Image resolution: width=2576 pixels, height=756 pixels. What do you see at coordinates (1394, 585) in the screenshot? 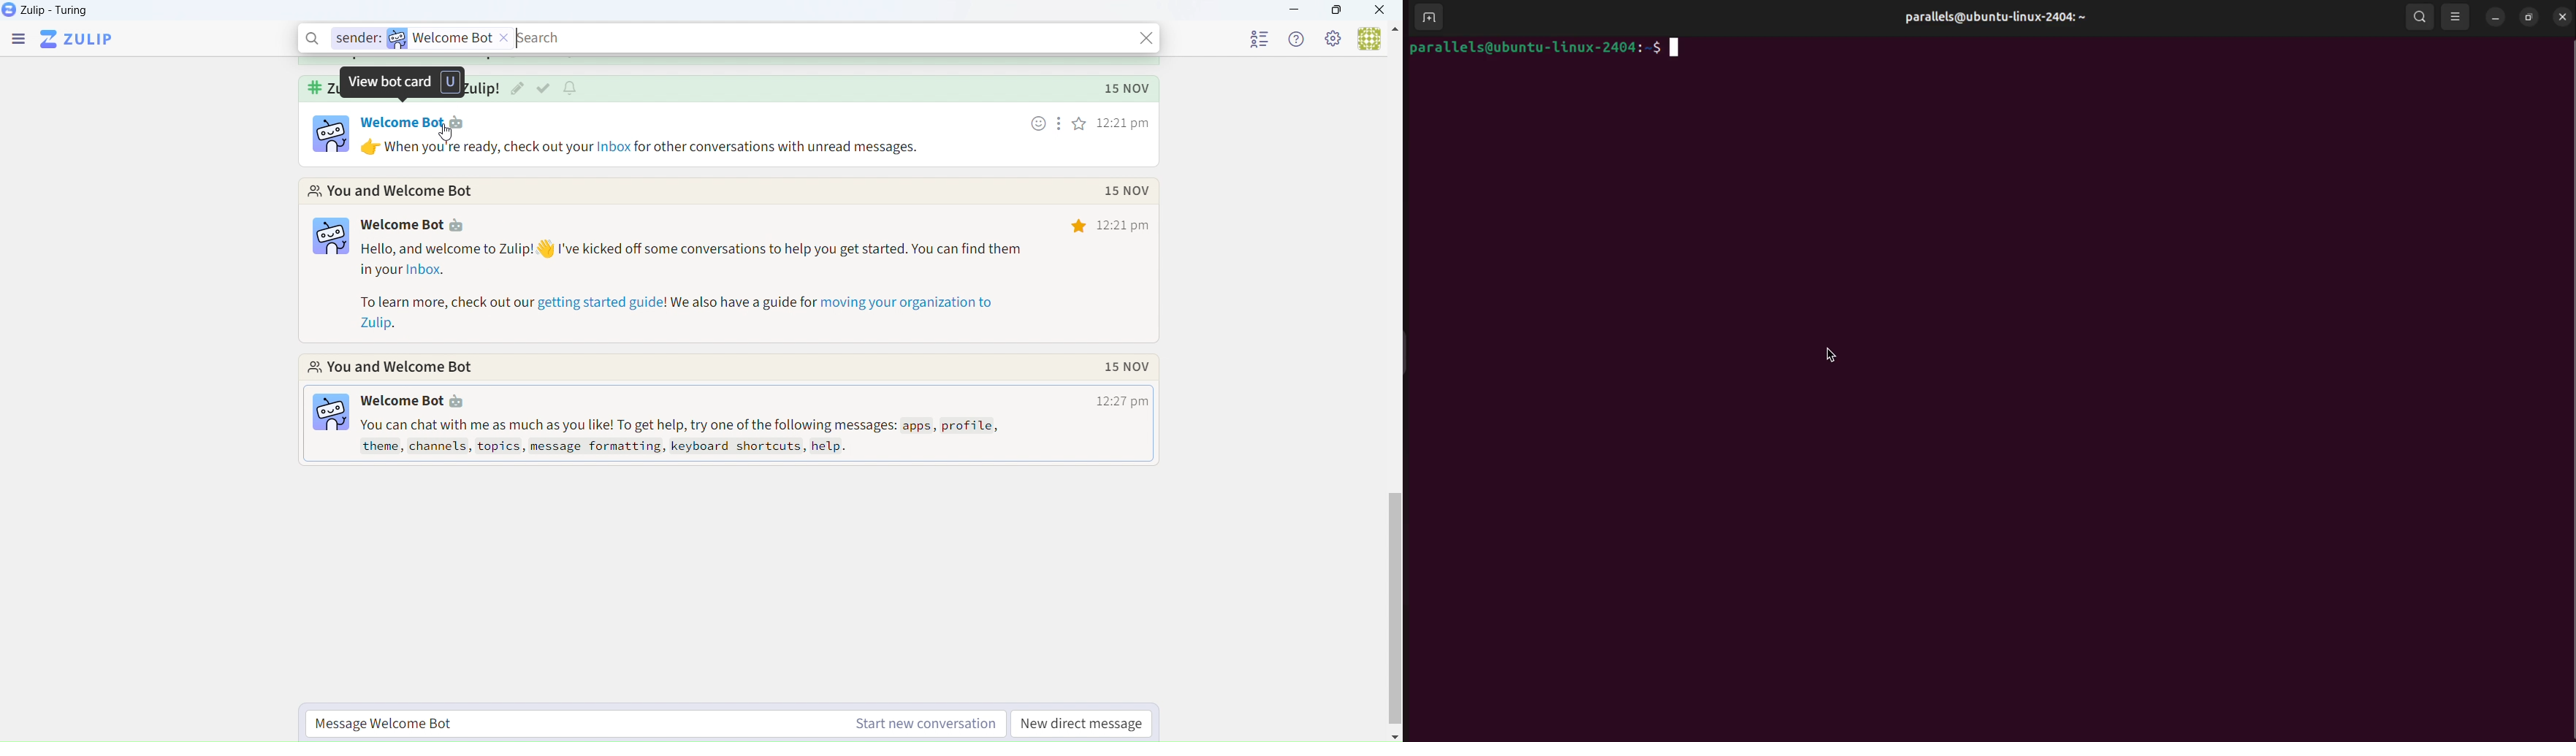
I see `vertical scroll bar` at bounding box center [1394, 585].